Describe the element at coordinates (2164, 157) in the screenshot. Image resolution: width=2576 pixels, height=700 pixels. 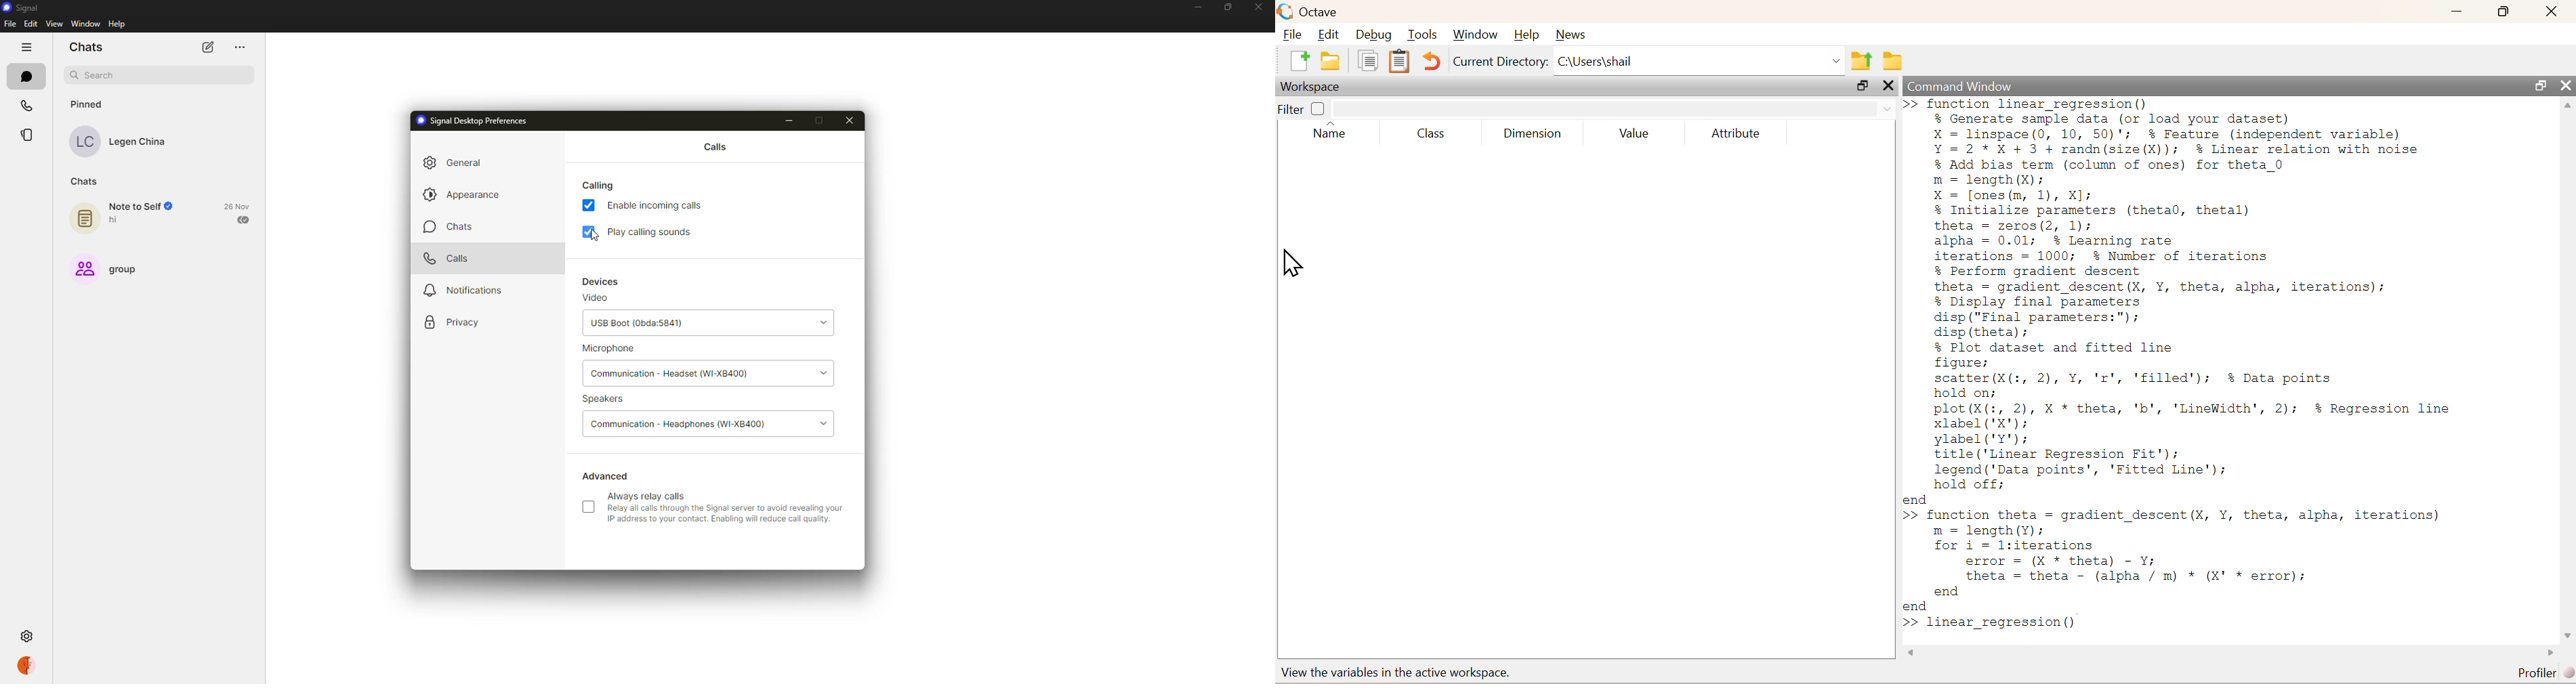
I see `>>function linear regression()% Generate sample data (or load your dataset)X = linspace(0, 10, 50)'; % Feature (independent variable)Y=2*X+ 3 + randn(size(X)); % Linear relation with noise% Add bias term (column of ones) for theta 0m = length (X):X = [ones (m, 1), X];% Initialize parameters (theta0, thetal)` at that location.